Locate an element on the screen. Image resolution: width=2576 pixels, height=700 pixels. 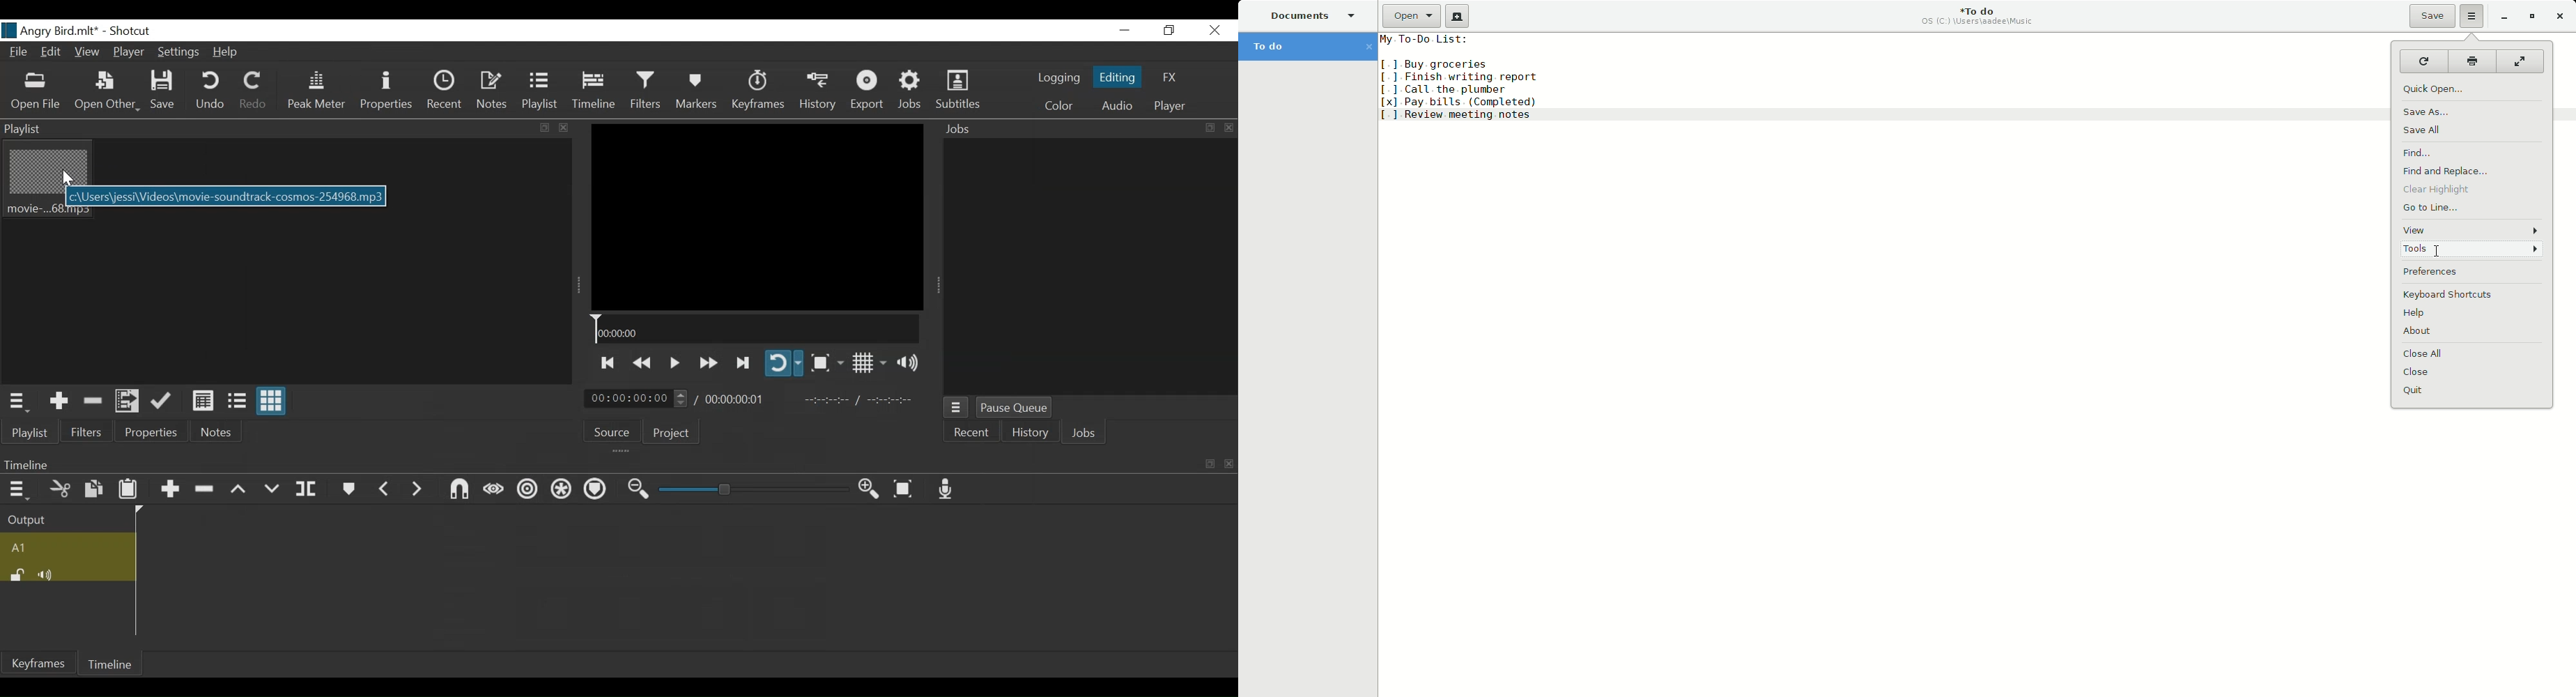
Split at playhead is located at coordinates (307, 488).